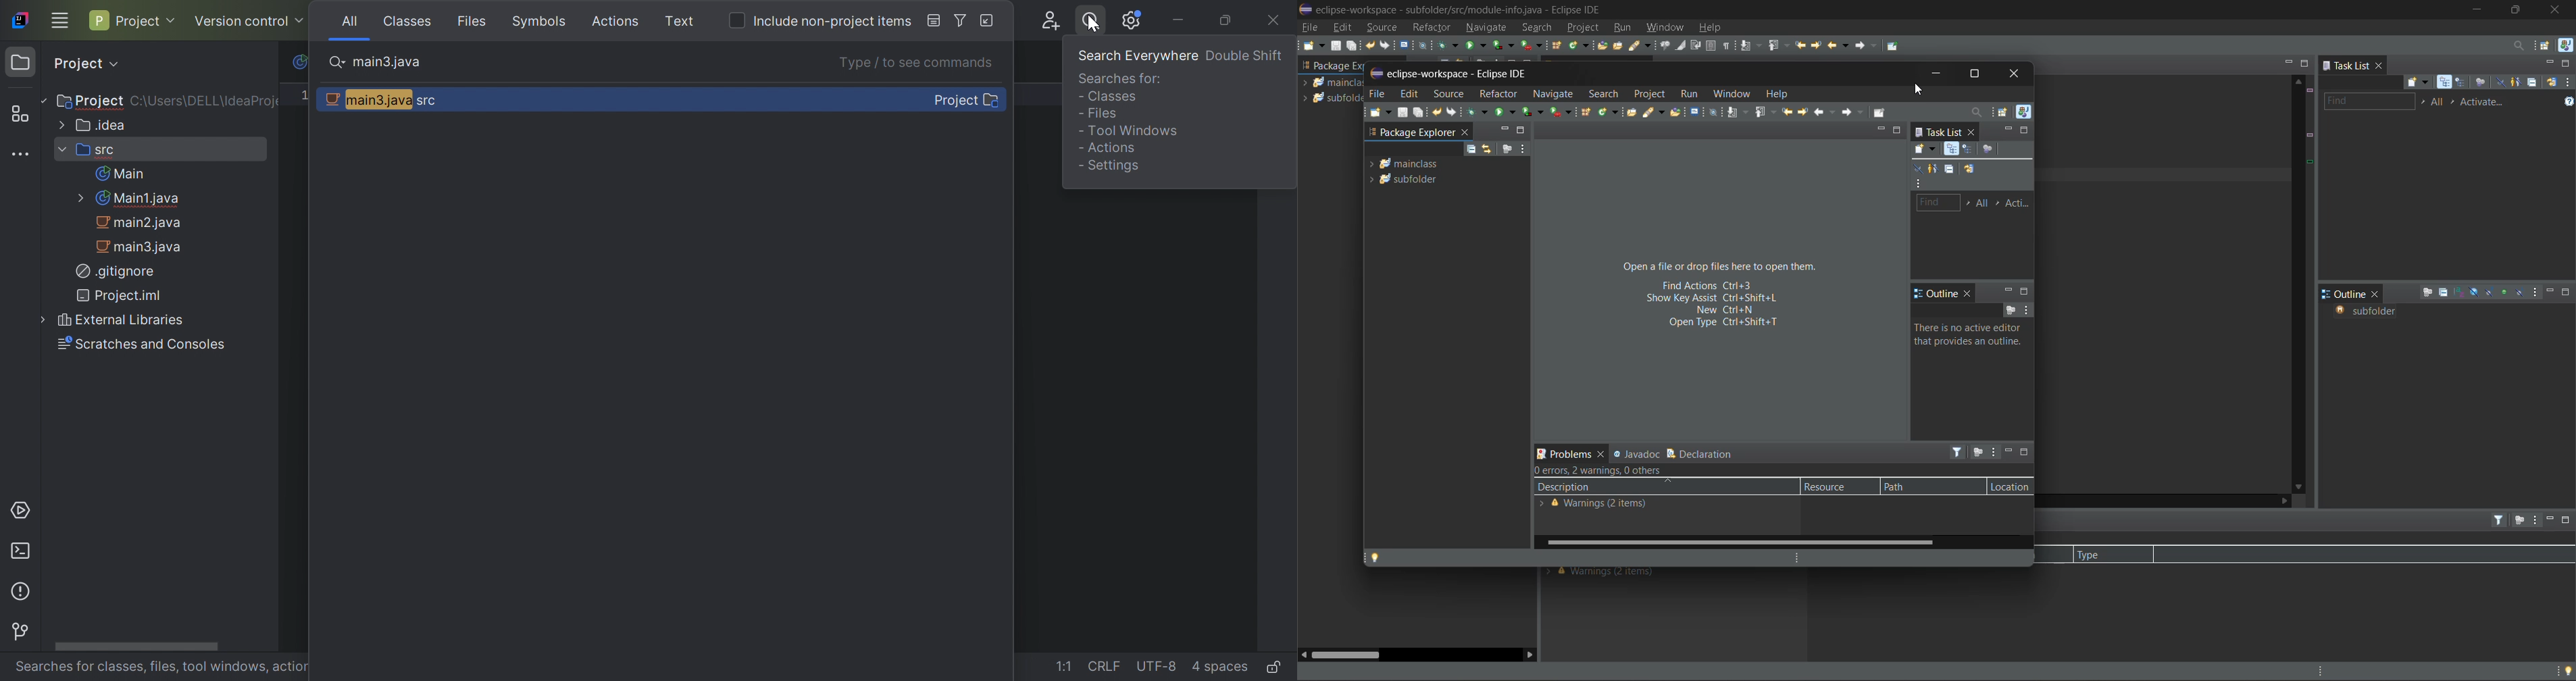 The image size is (2576, 700). What do you see at coordinates (1454, 113) in the screenshot?
I see `redo` at bounding box center [1454, 113].